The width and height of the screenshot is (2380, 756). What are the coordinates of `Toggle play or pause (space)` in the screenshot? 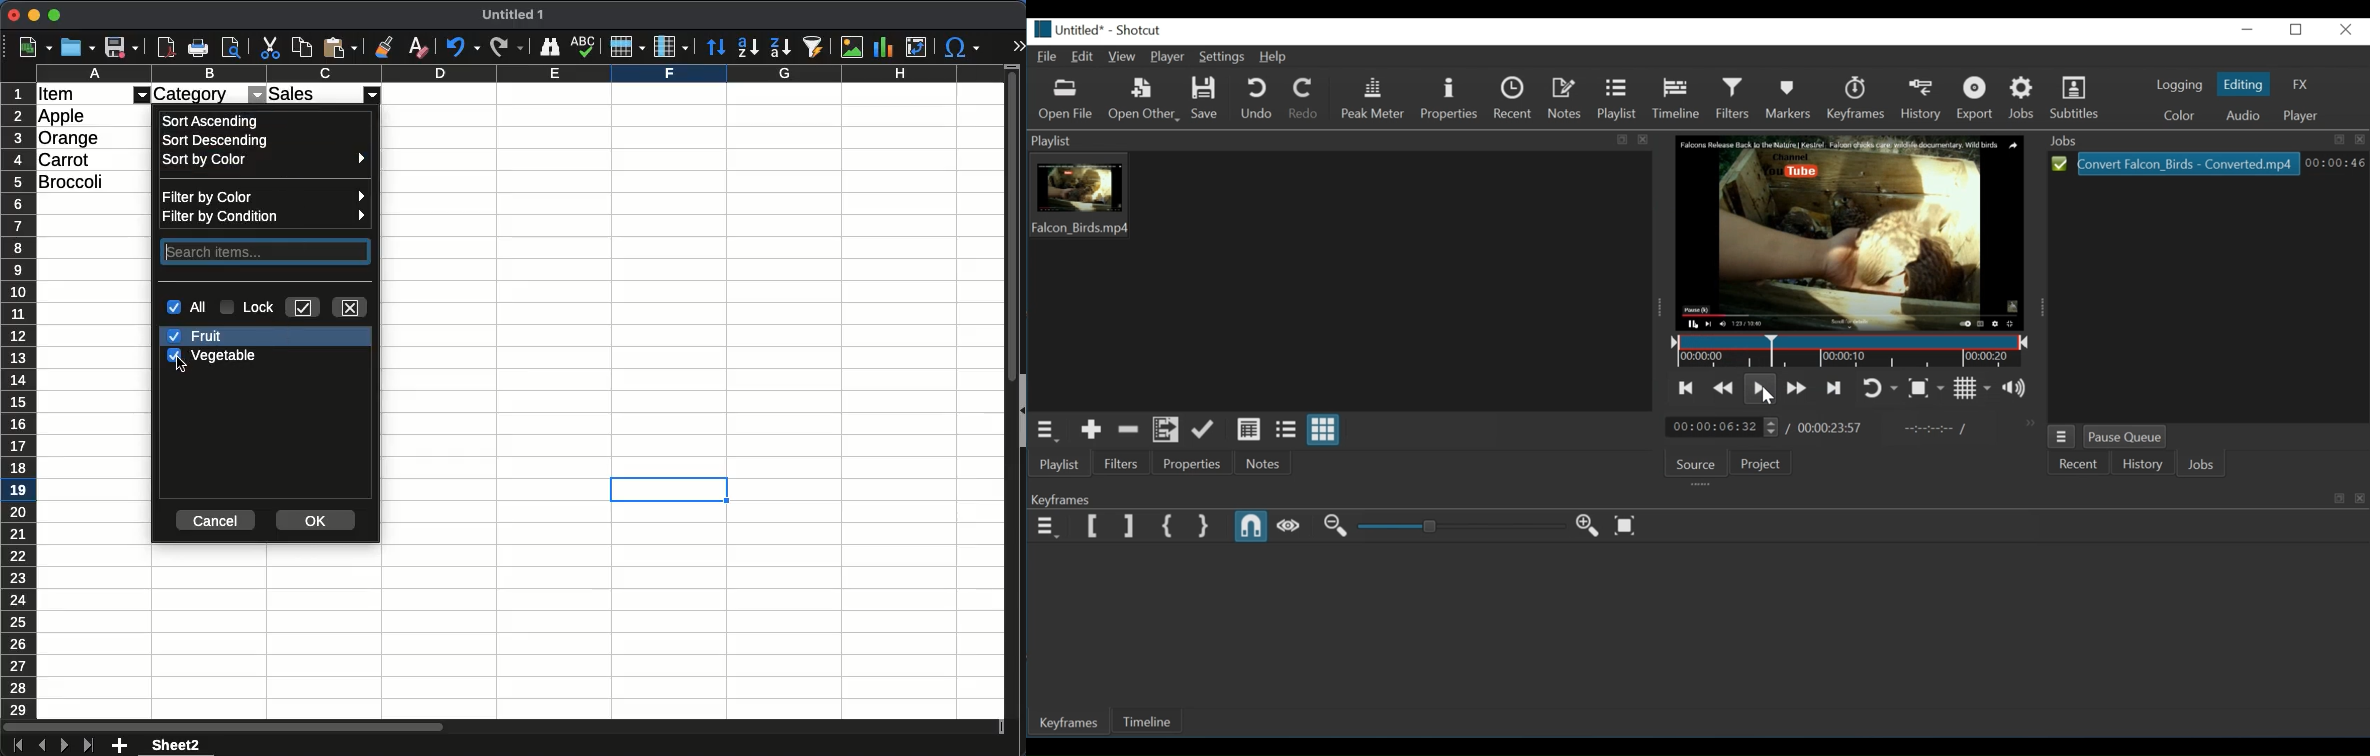 It's located at (1758, 386).